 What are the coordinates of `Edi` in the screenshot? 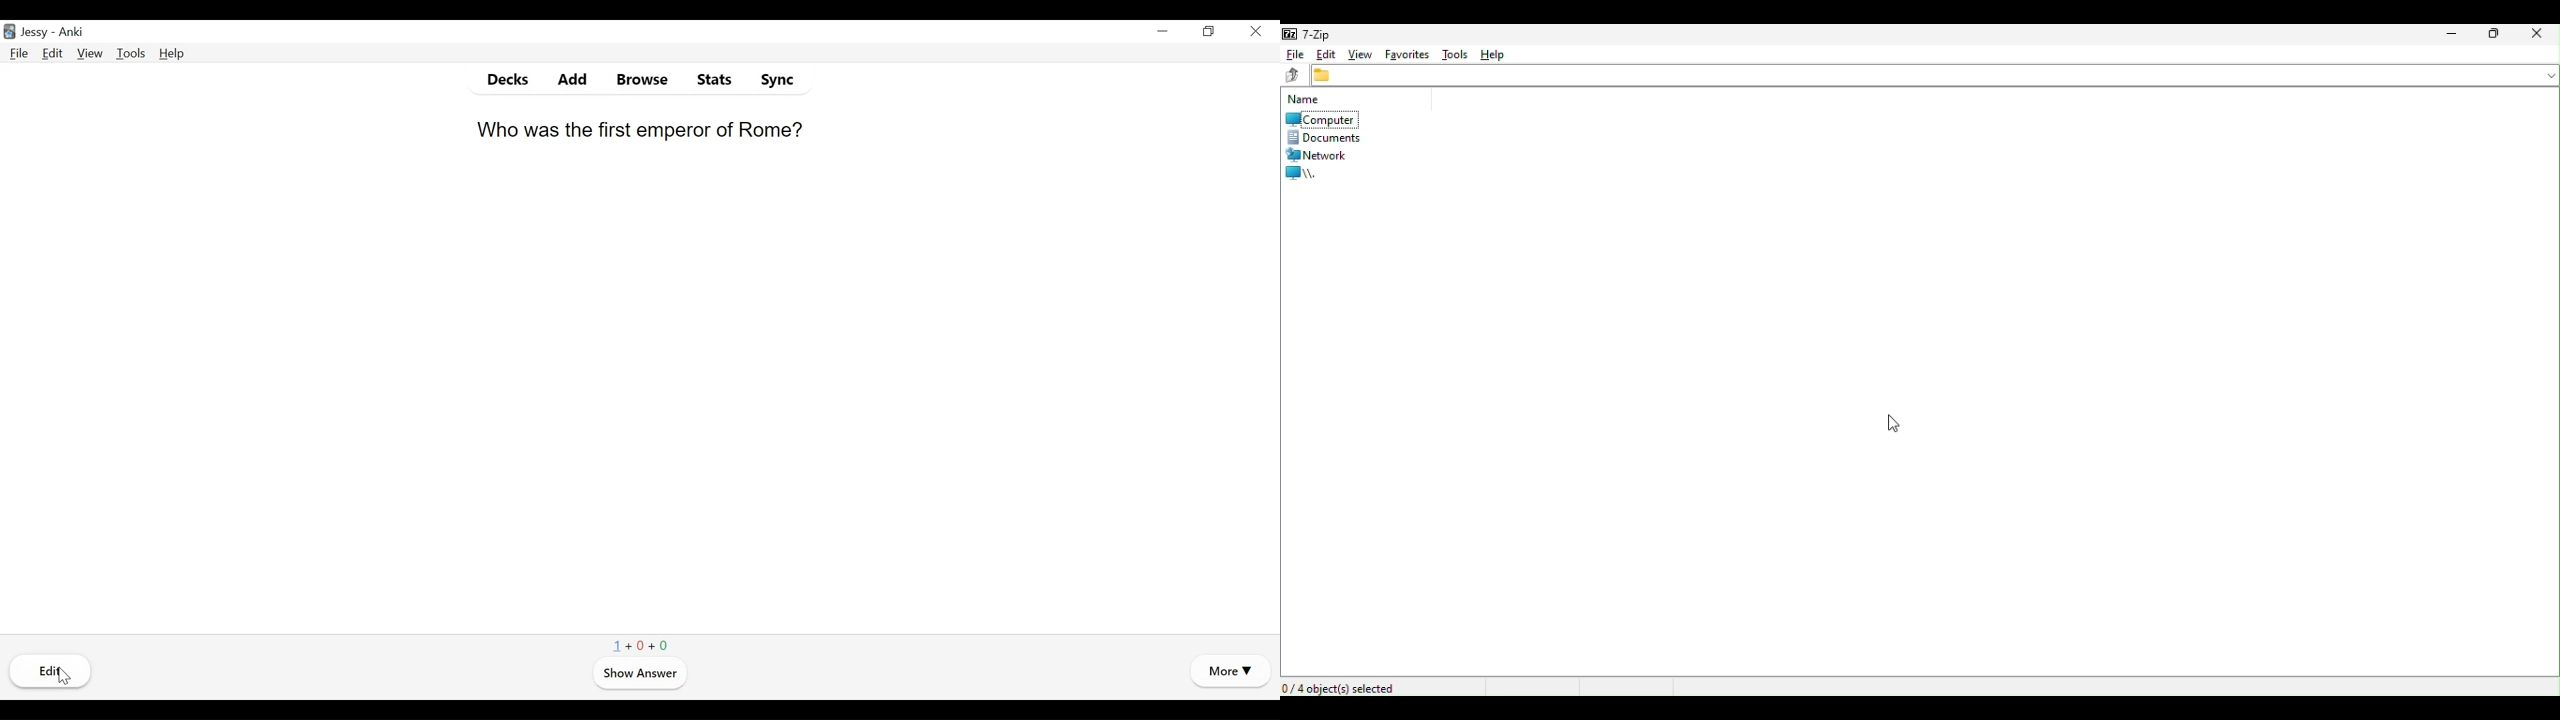 It's located at (53, 671).